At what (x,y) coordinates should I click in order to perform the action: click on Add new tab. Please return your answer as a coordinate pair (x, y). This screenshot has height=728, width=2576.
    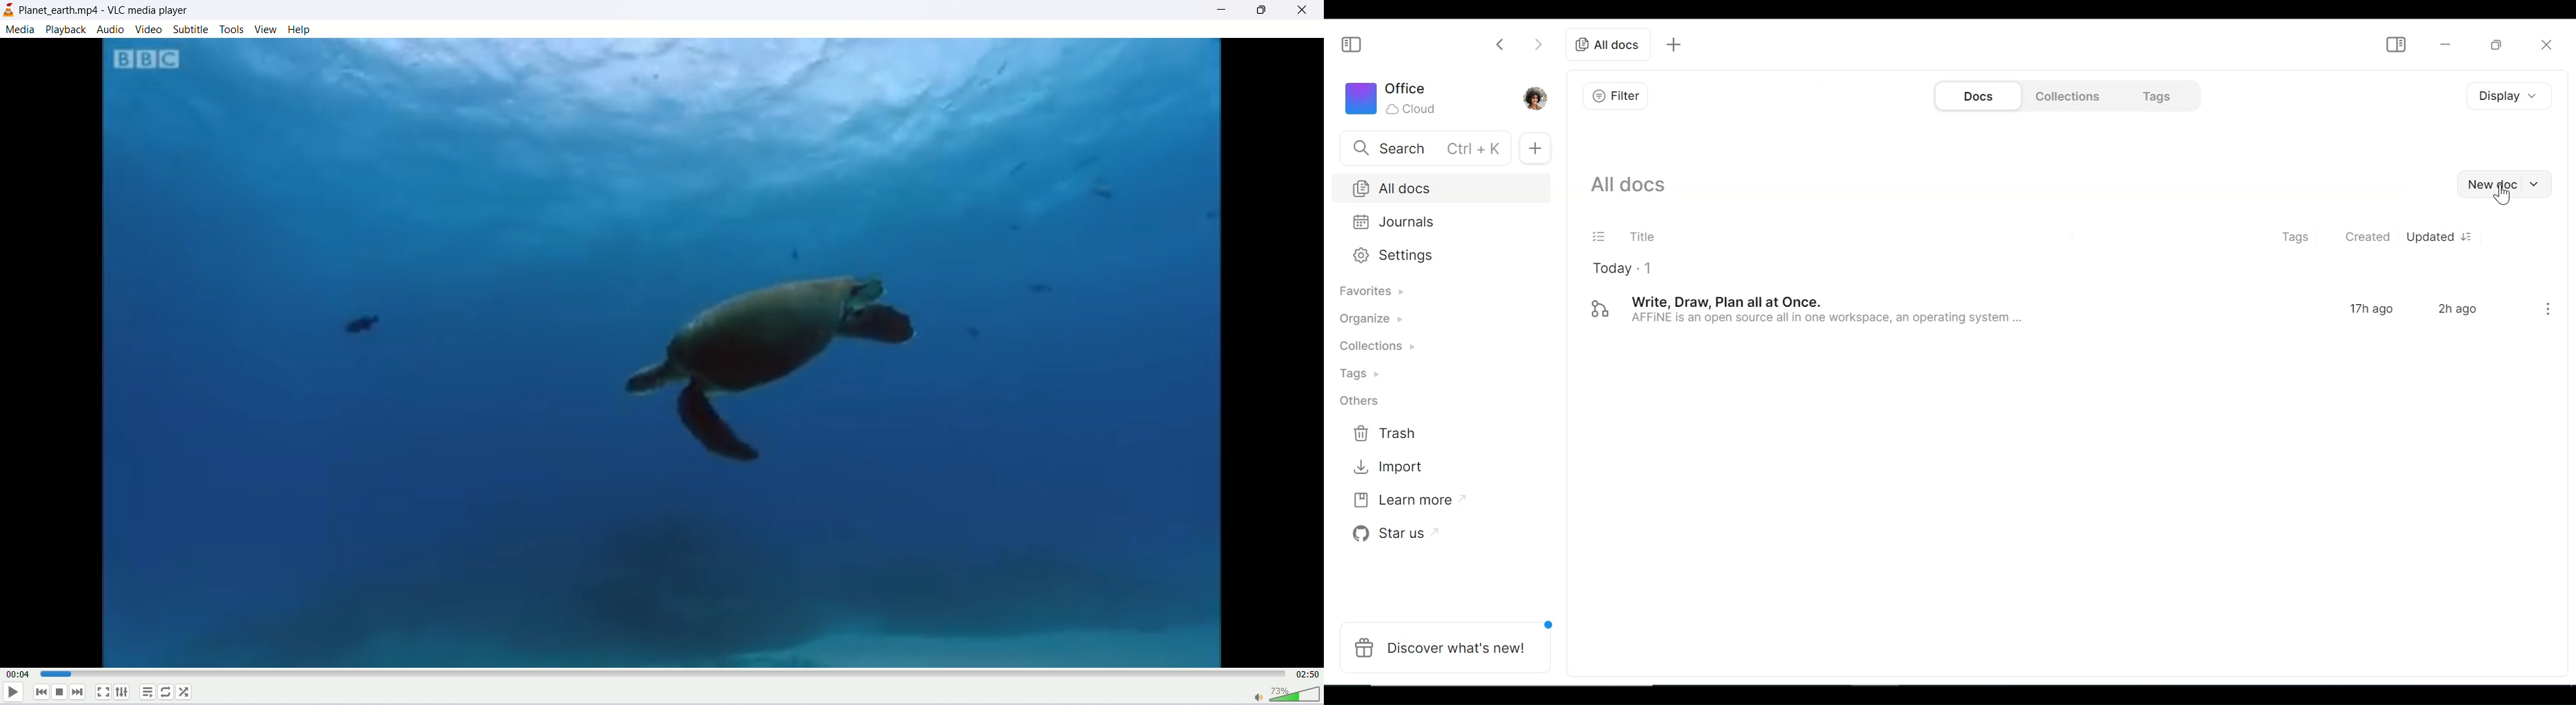
    Looking at the image, I should click on (1674, 45).